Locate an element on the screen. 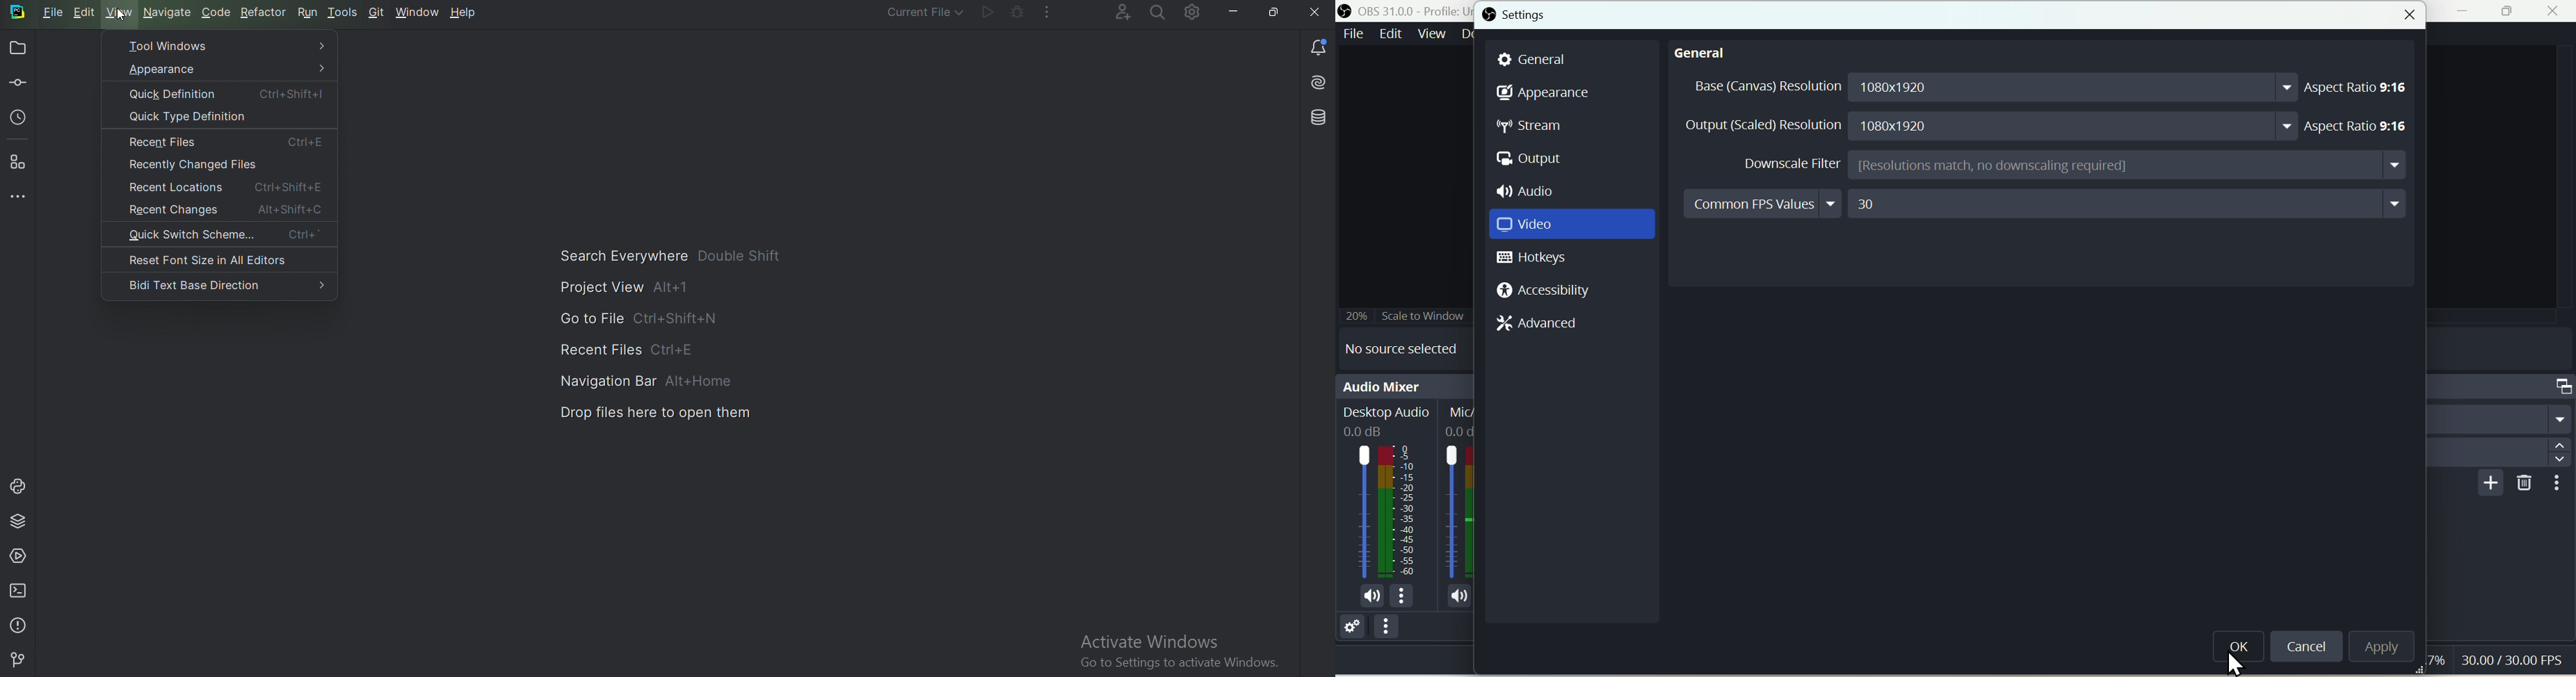 The width and height of the screenshot is (2576, 700). Maximise is located at coordinates (2511, 12).